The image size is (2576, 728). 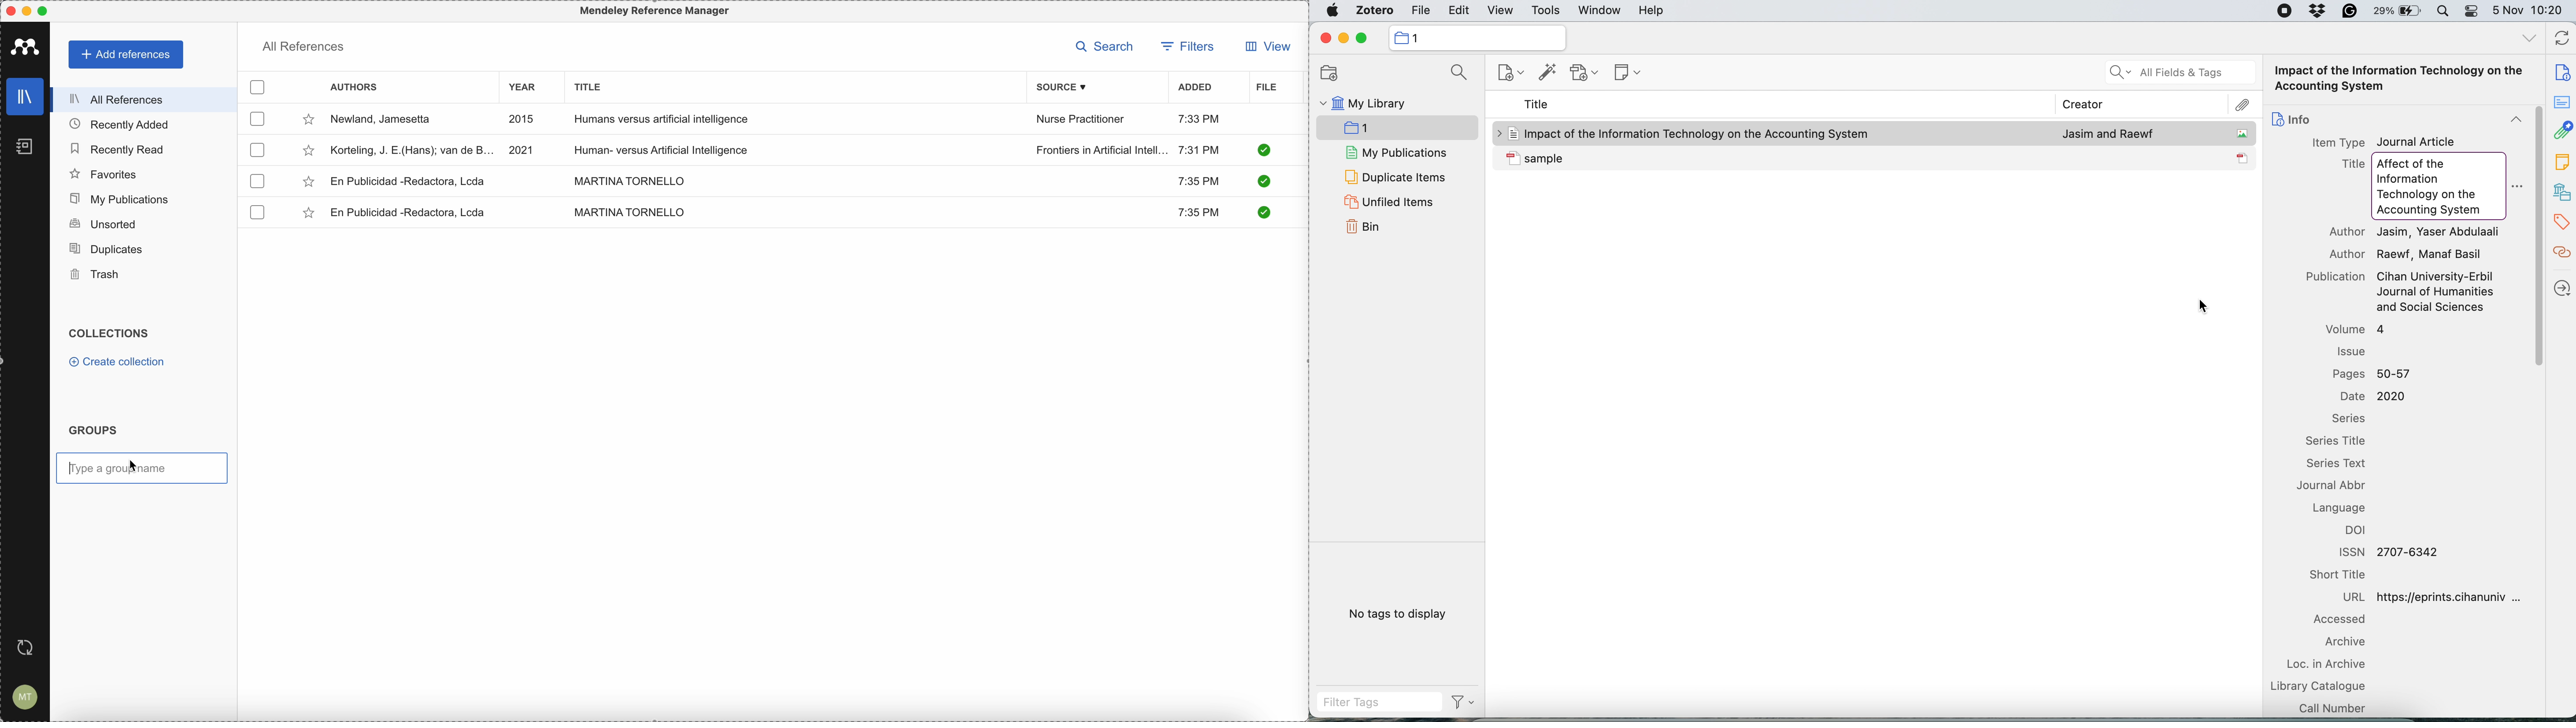 I want to click on spotlight search, so click(x=2446, y=12).